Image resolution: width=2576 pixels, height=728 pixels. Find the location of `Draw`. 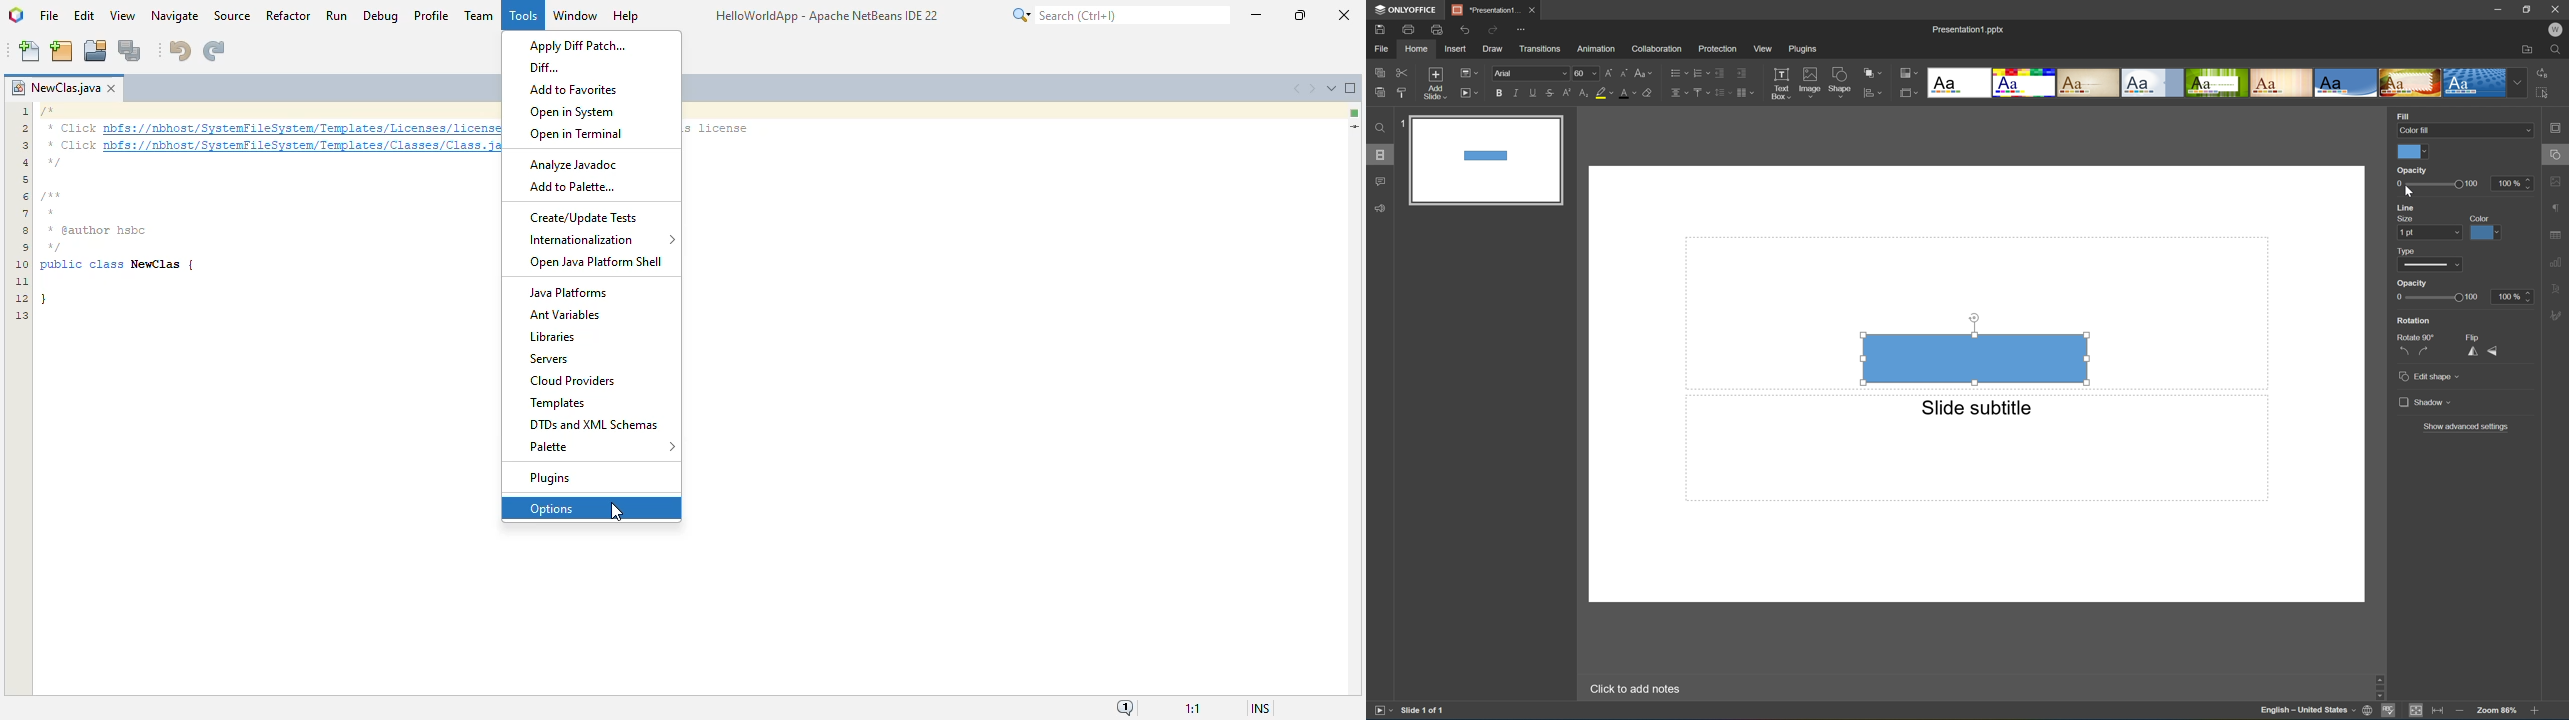

Draw is located at coordinates (1494, 49).